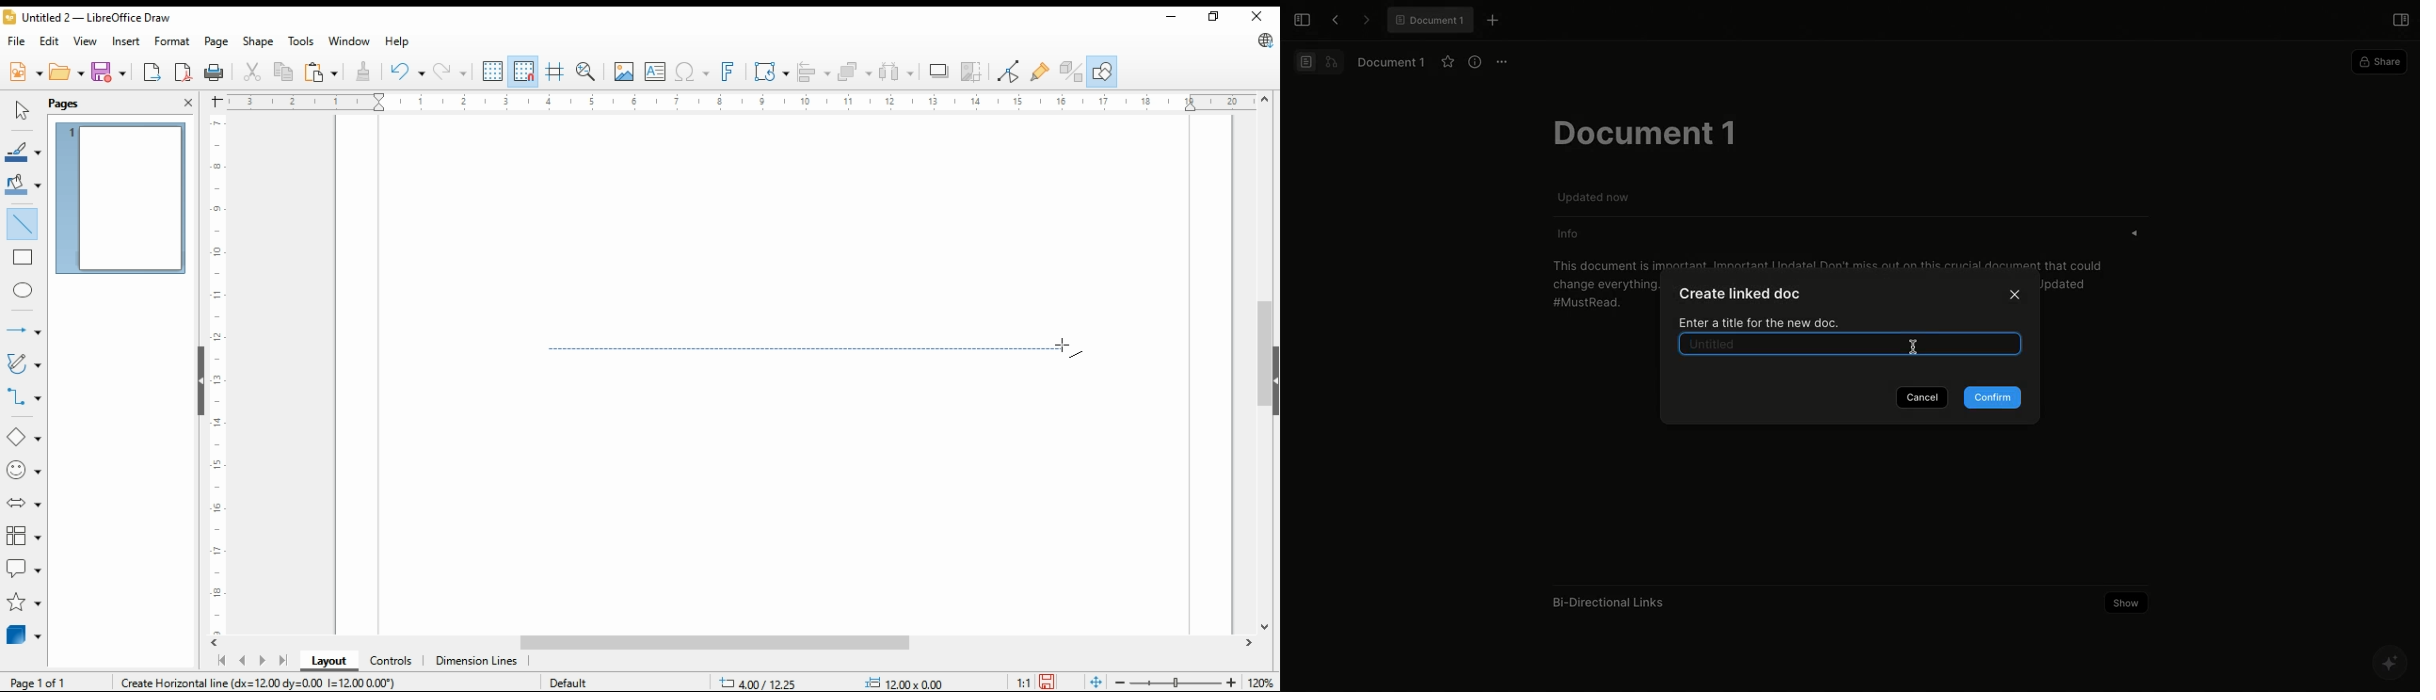  What do you see at coordinates (23, 150) in the screenshot?
I see `line color` at bounding box center [23, 150].